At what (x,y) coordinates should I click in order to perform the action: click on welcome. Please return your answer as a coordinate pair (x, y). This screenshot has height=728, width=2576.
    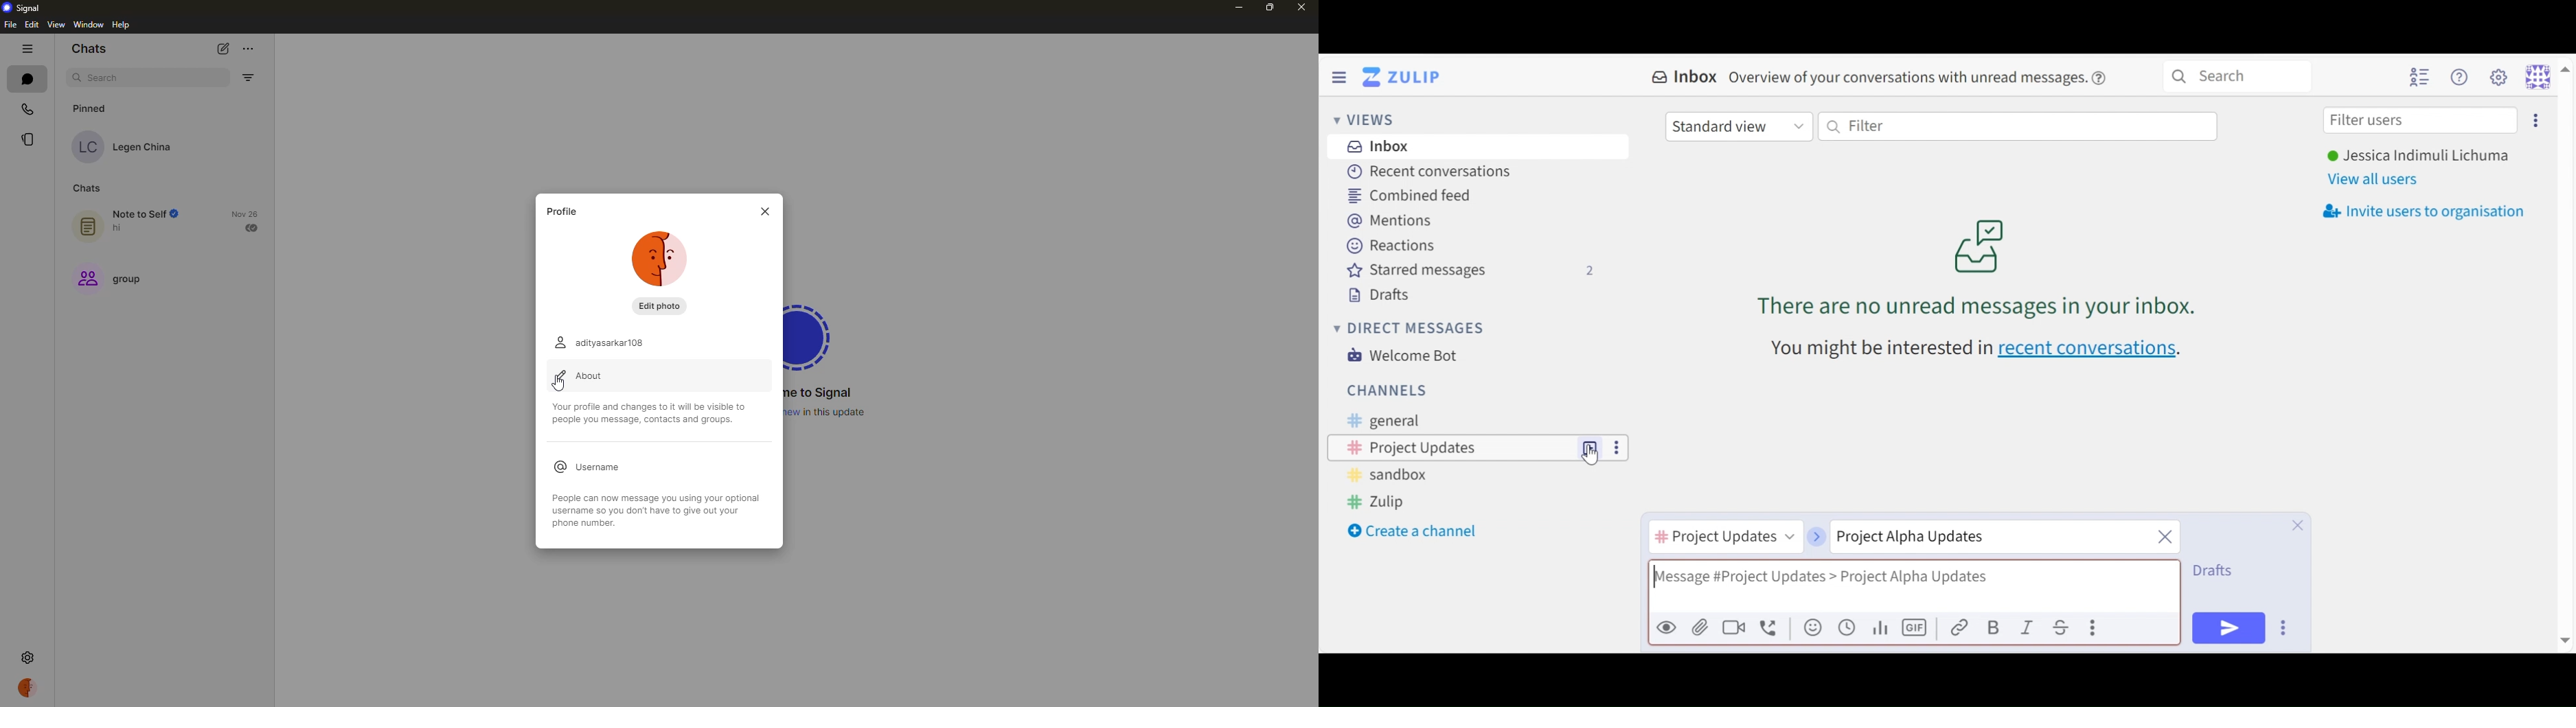
    Looking at the image, I should click on (821, 393).